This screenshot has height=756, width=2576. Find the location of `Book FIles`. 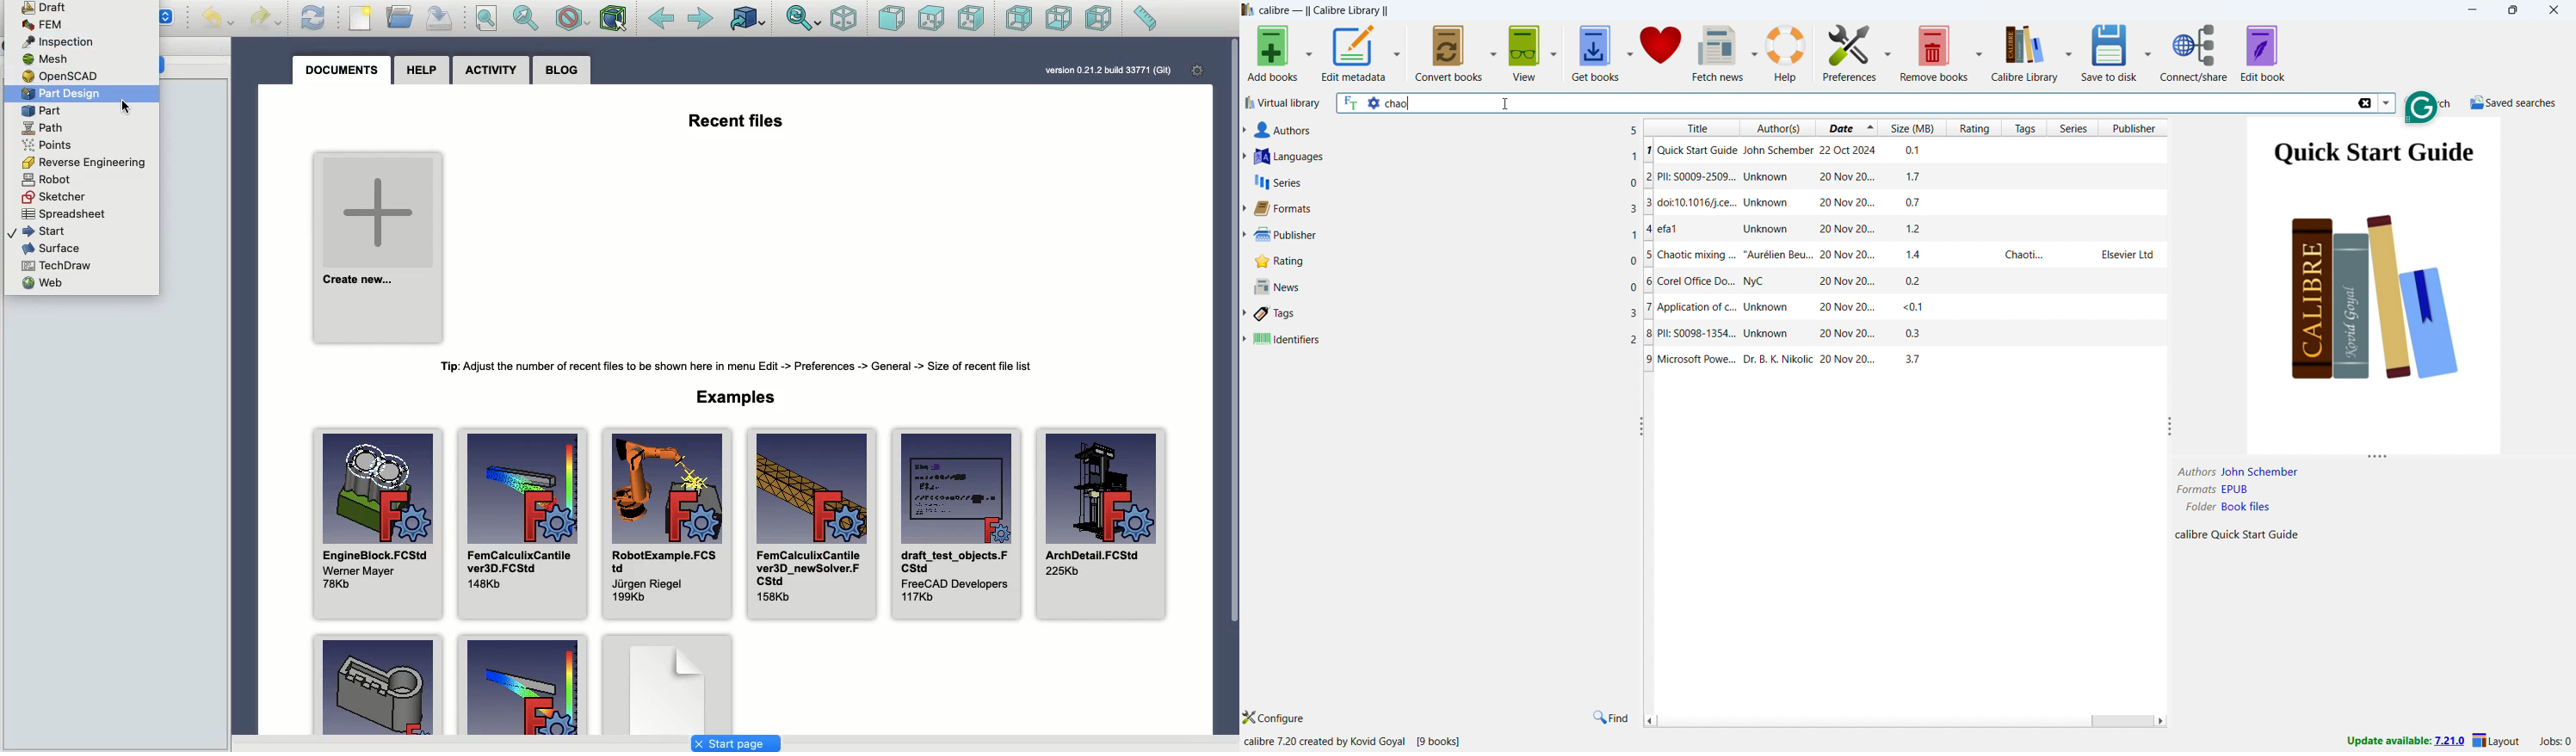

Book FIles is located at coordinates (2252, 509).